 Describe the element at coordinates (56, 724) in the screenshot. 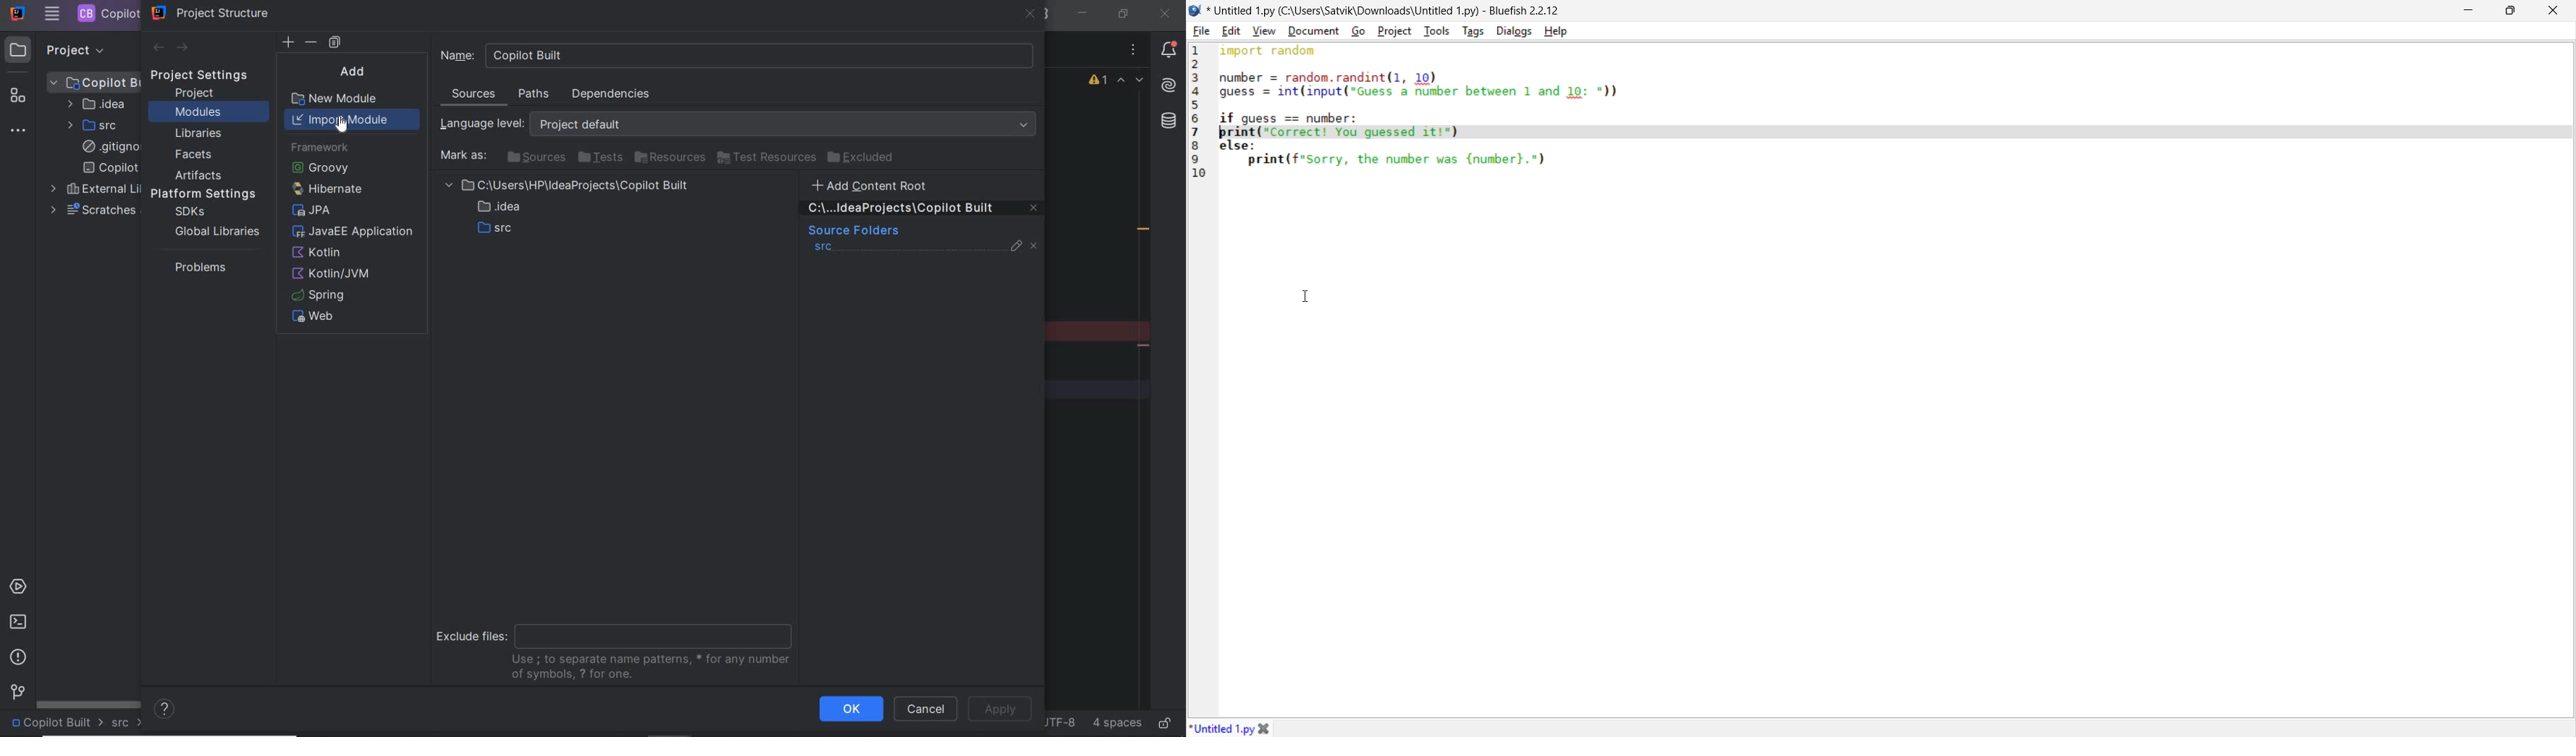

I see `project name` at that location.